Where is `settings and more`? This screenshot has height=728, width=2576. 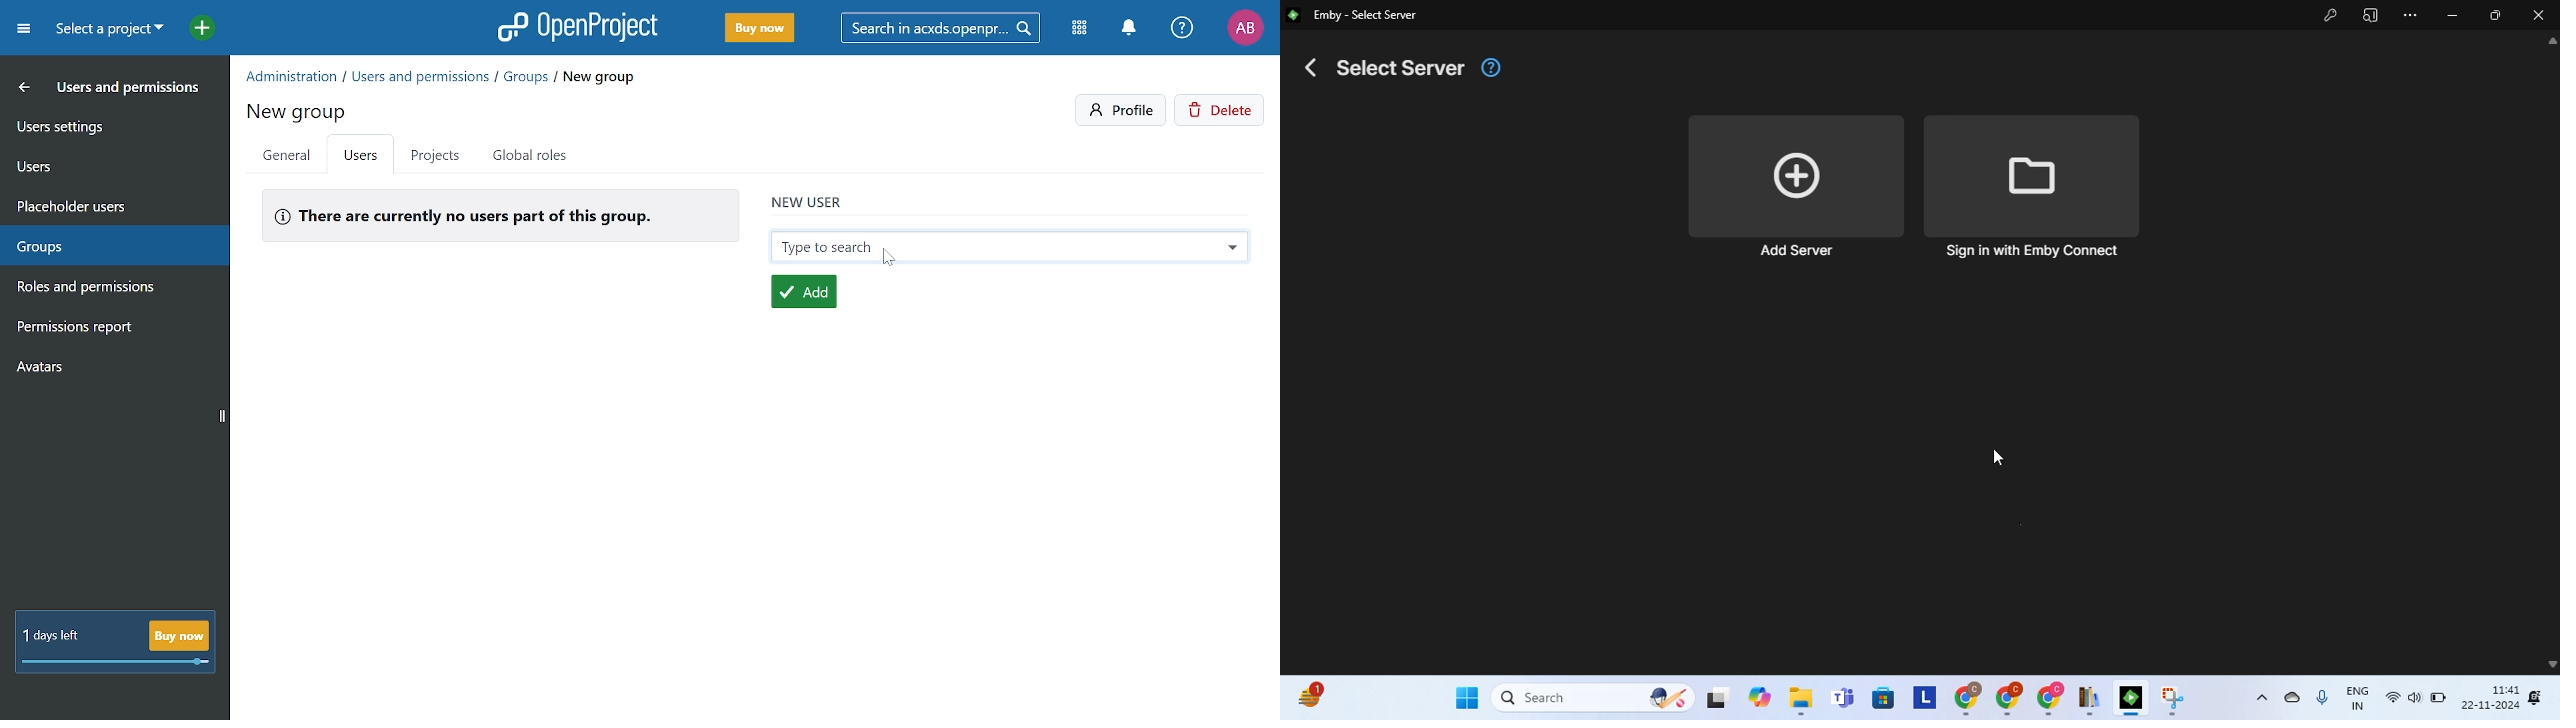
settings and more is located at coordinates (2410, 16).